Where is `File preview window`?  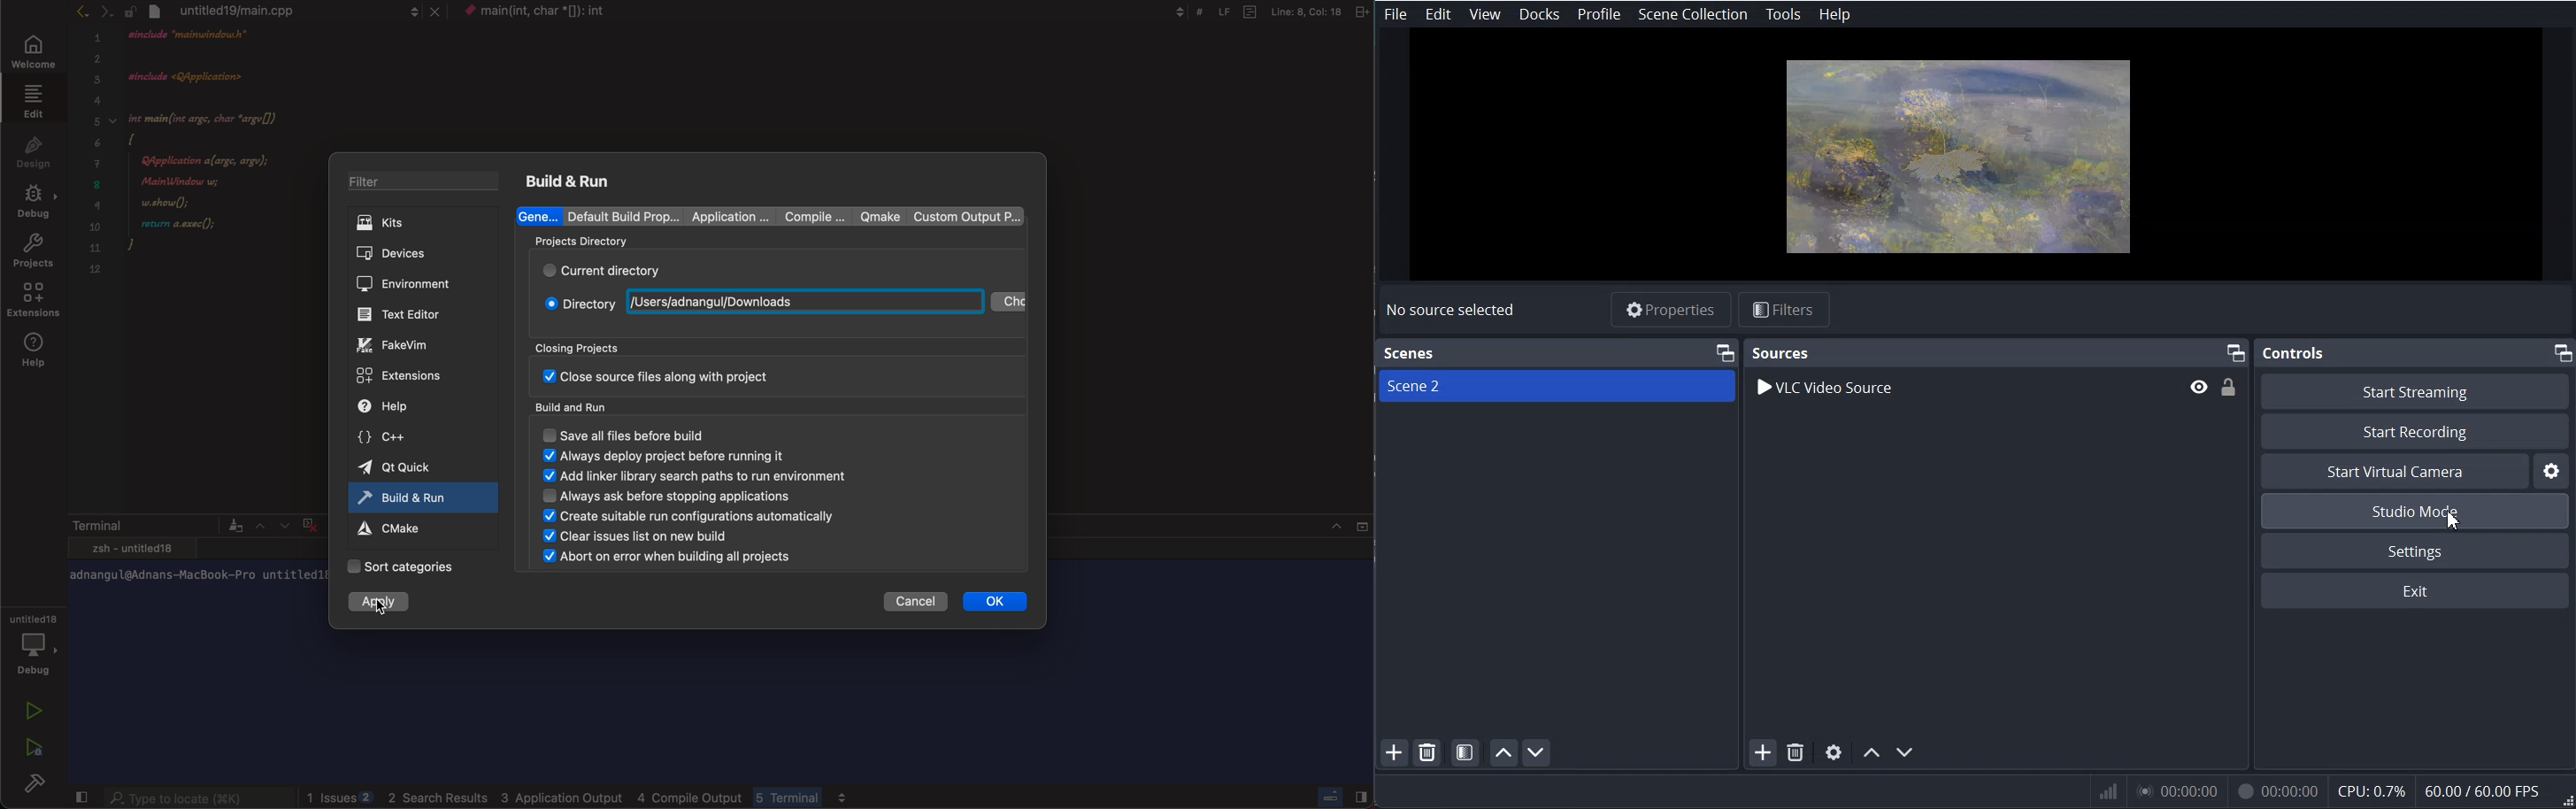
File preview window is located at coordinates (1959, 158).